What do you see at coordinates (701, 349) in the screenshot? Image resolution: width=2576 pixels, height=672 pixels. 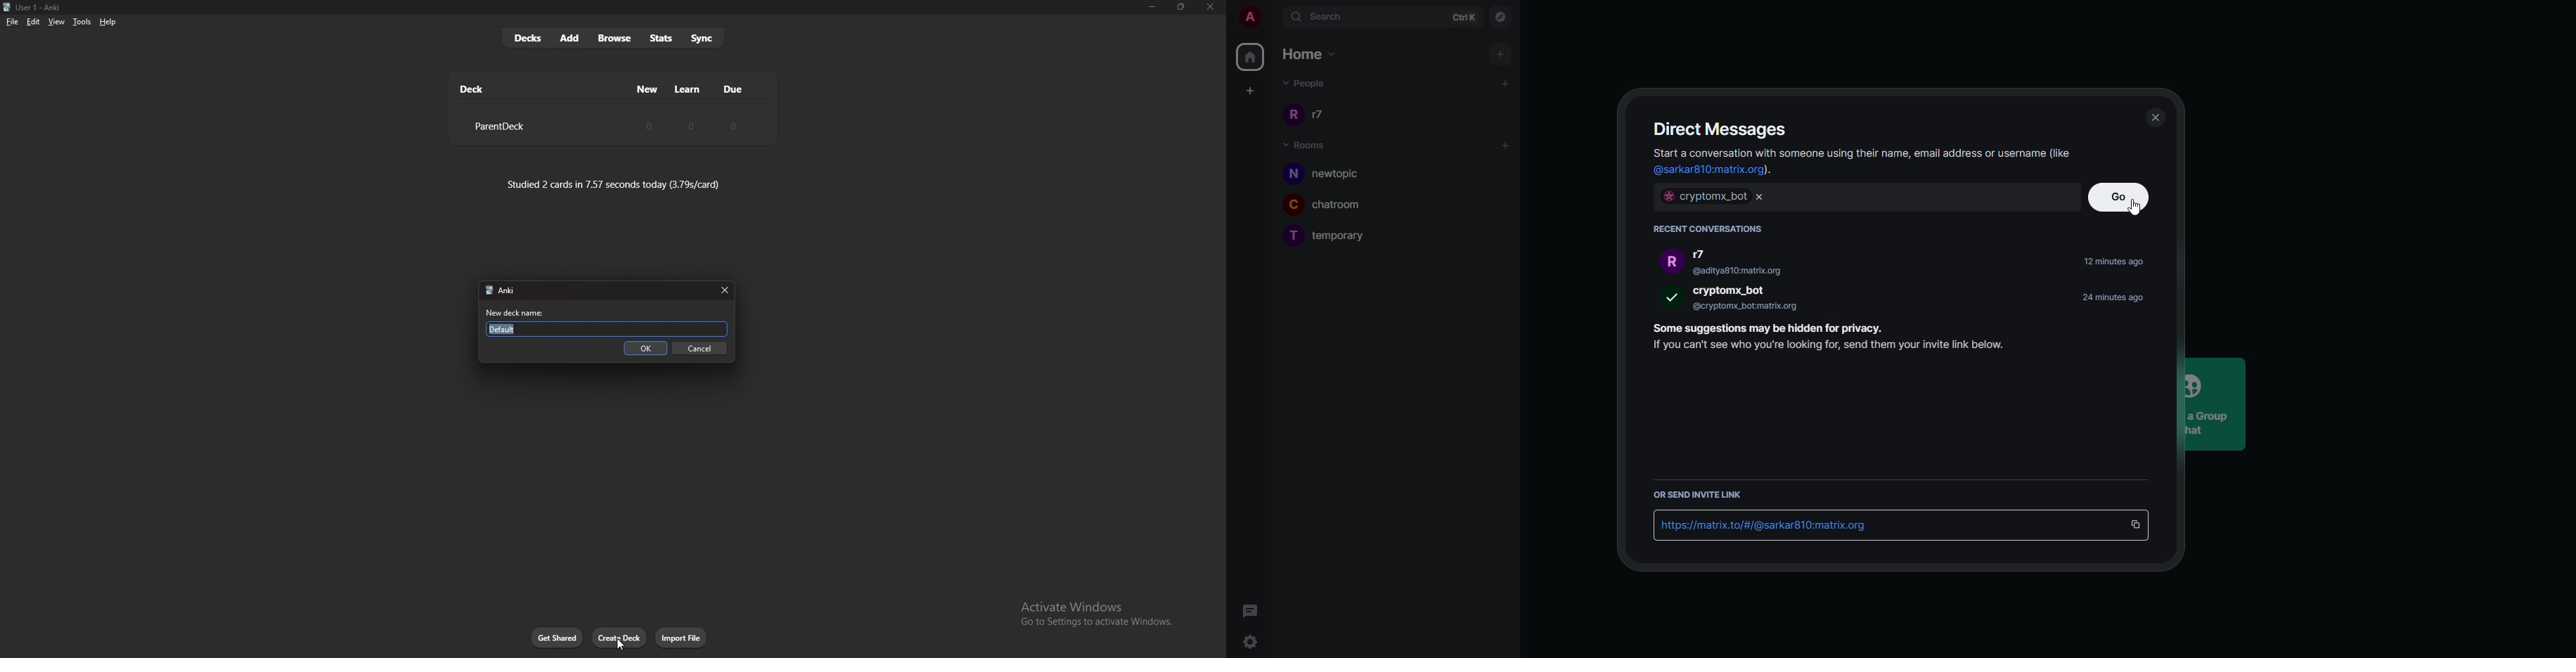 I see `cancel` at bounding box center [701, 349].